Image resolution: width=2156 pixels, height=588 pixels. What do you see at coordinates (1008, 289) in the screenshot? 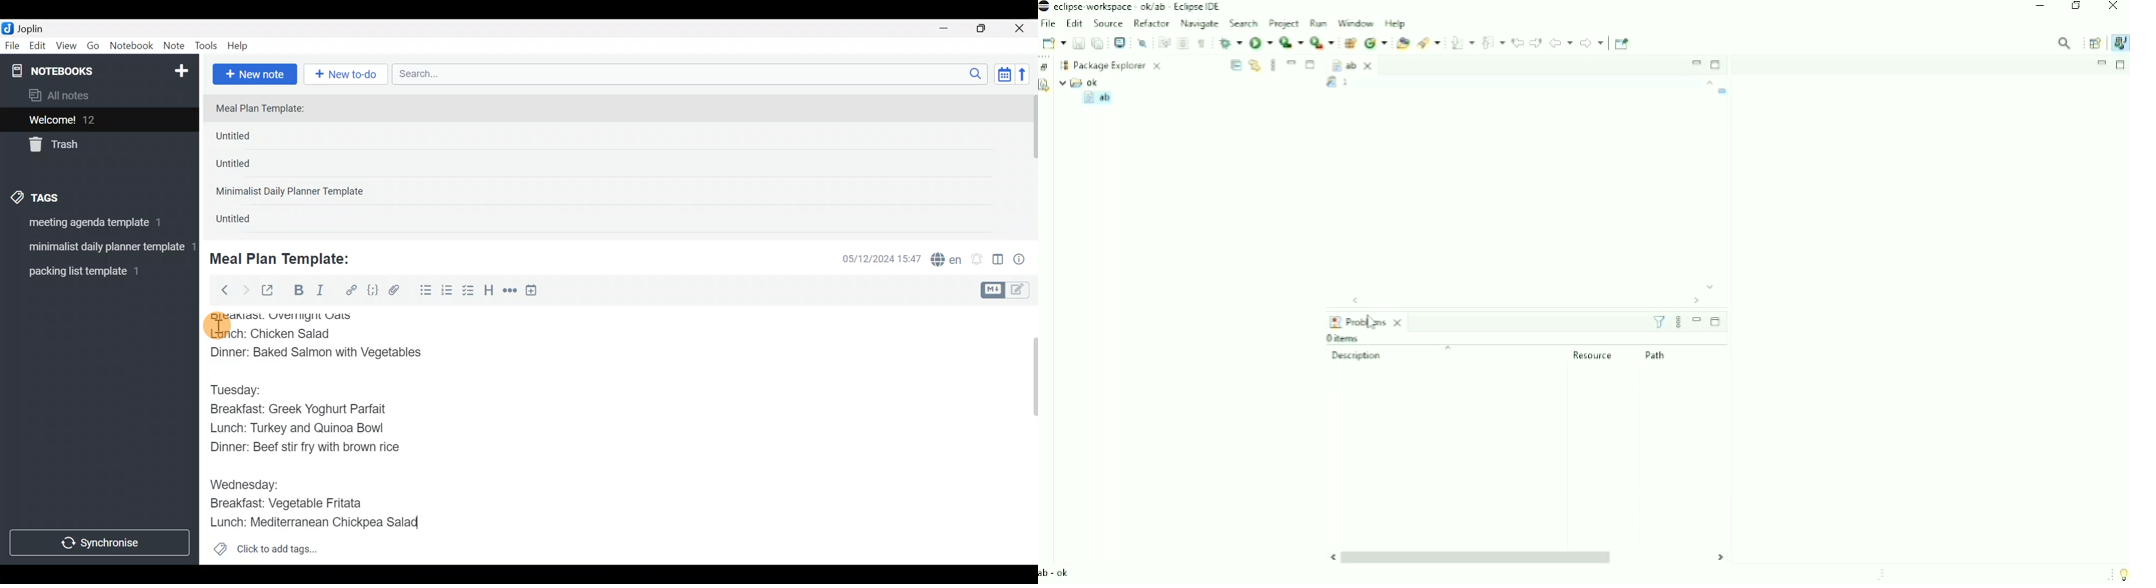
I see `Toggle editors` at bounding box center [1008, 289].